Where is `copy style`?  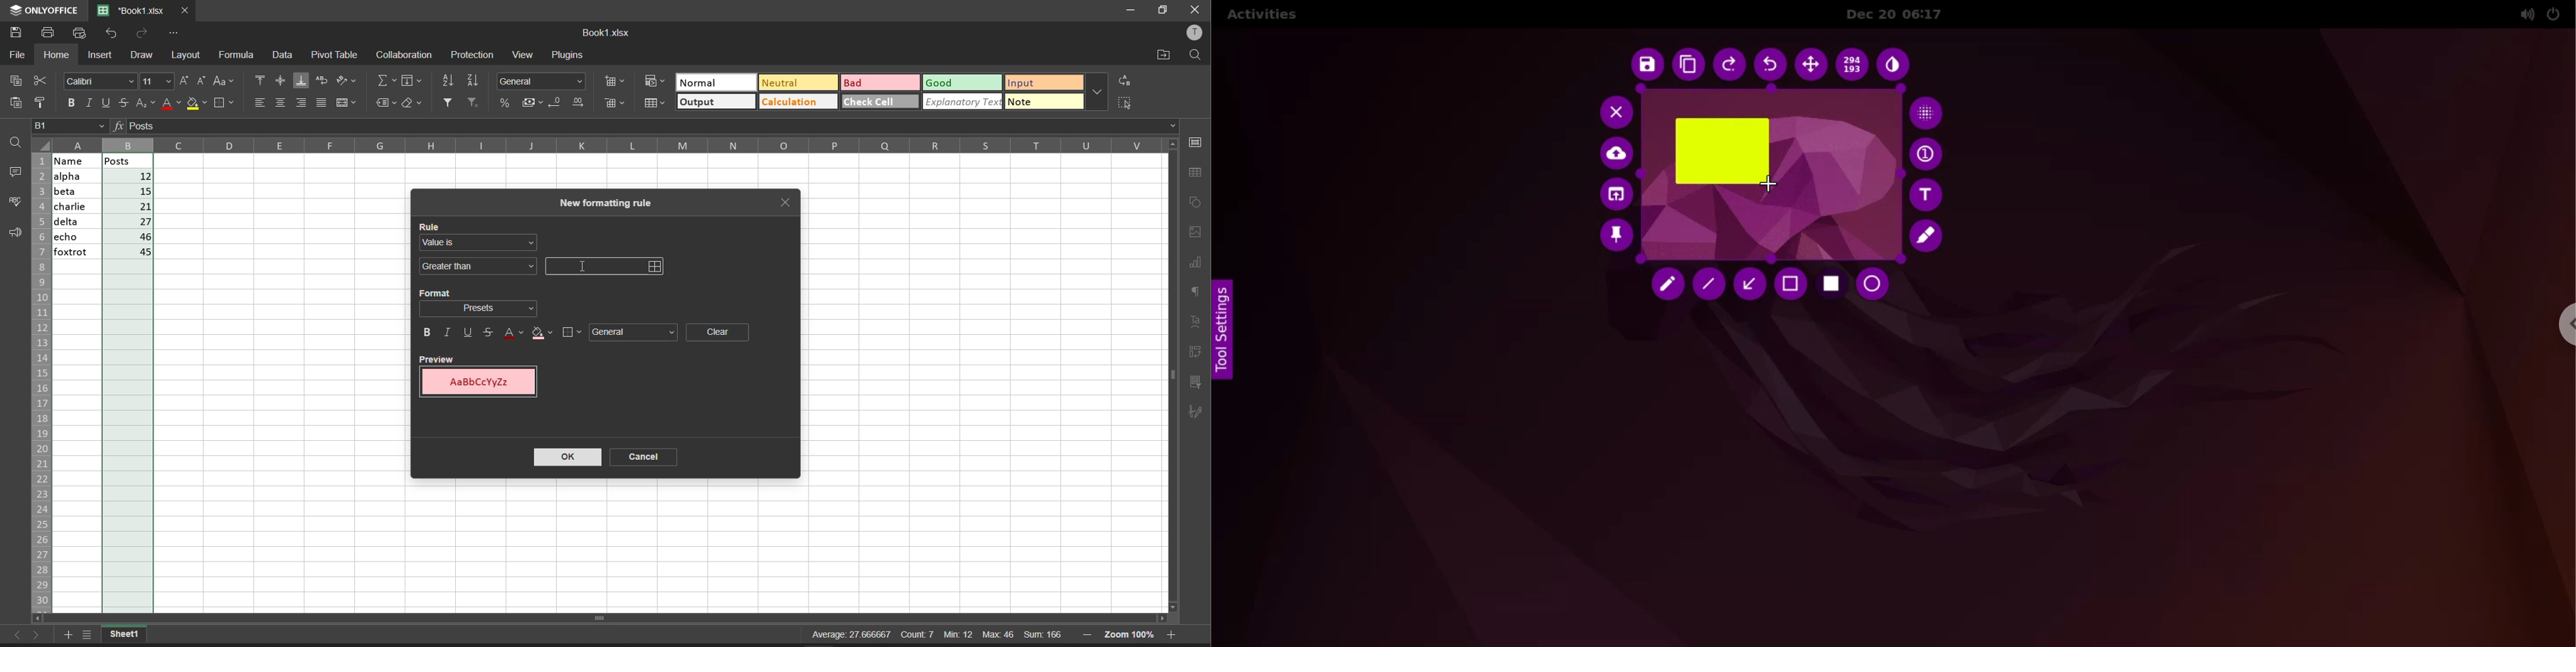 copy style is located at coordinates (42, 103).